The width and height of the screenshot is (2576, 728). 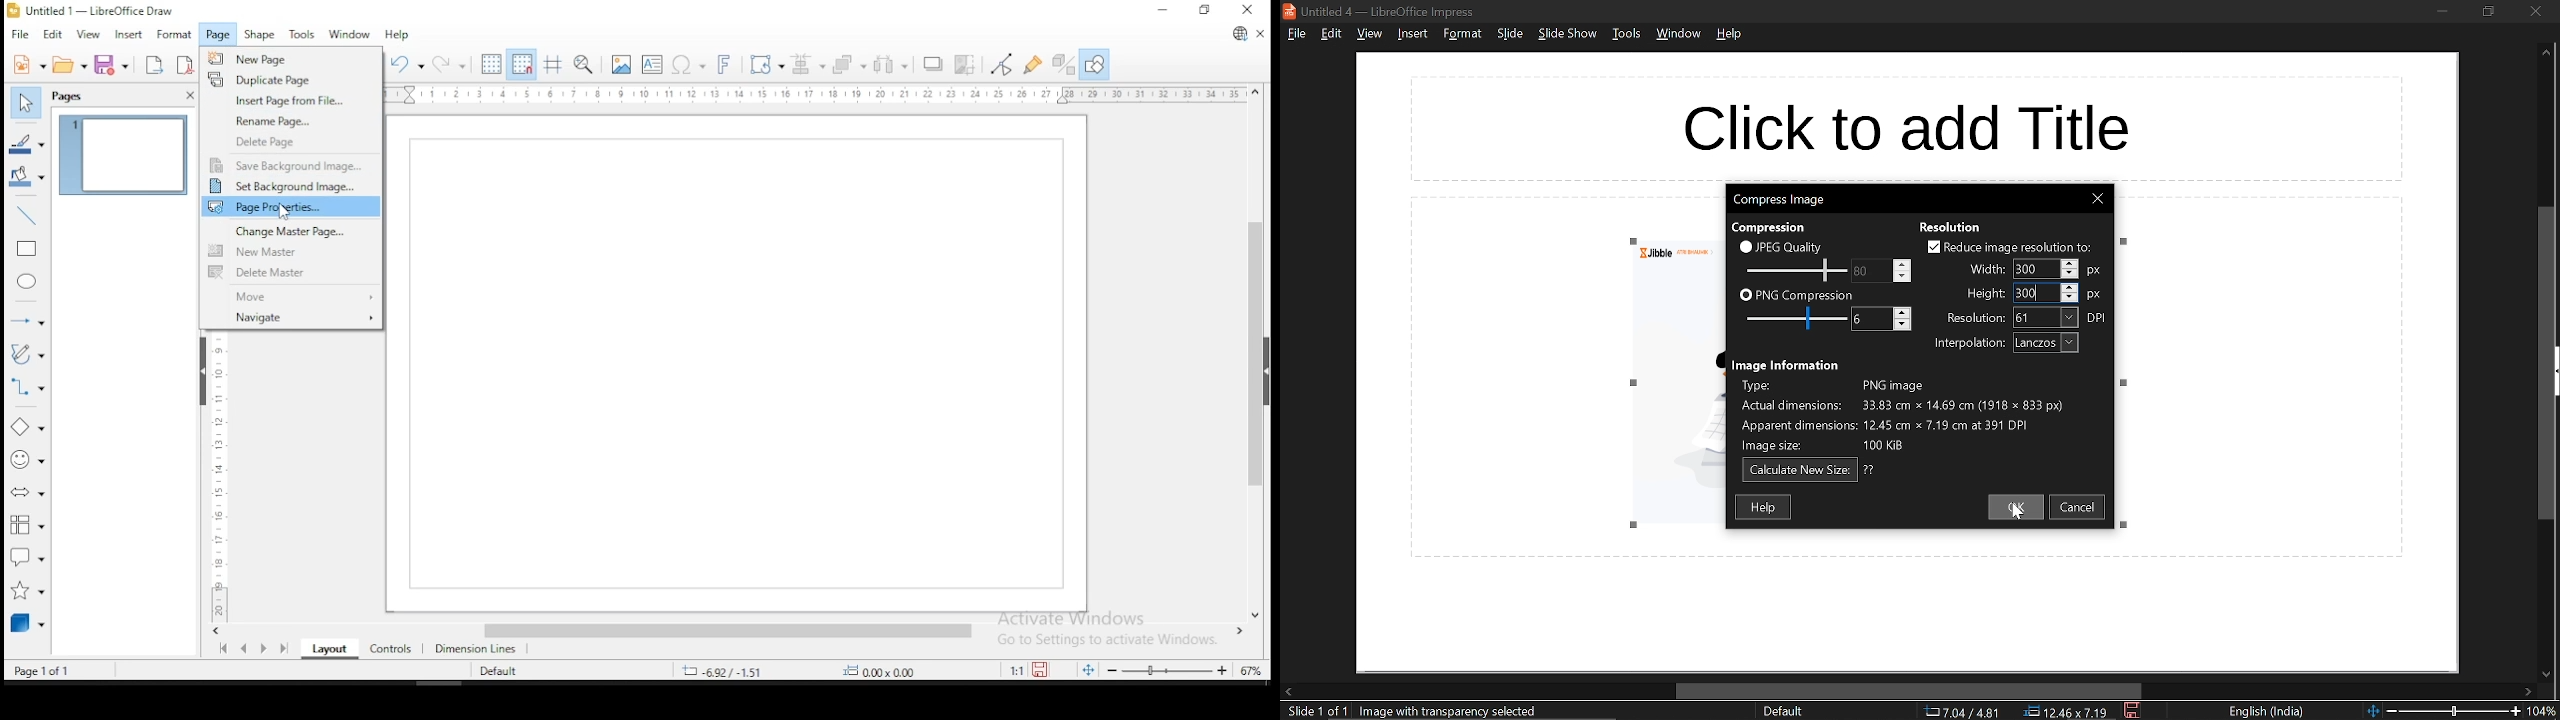 What do you see at coordinates (89, 36) in the screenshot?
I see `view` at bounding box center [89, 36].